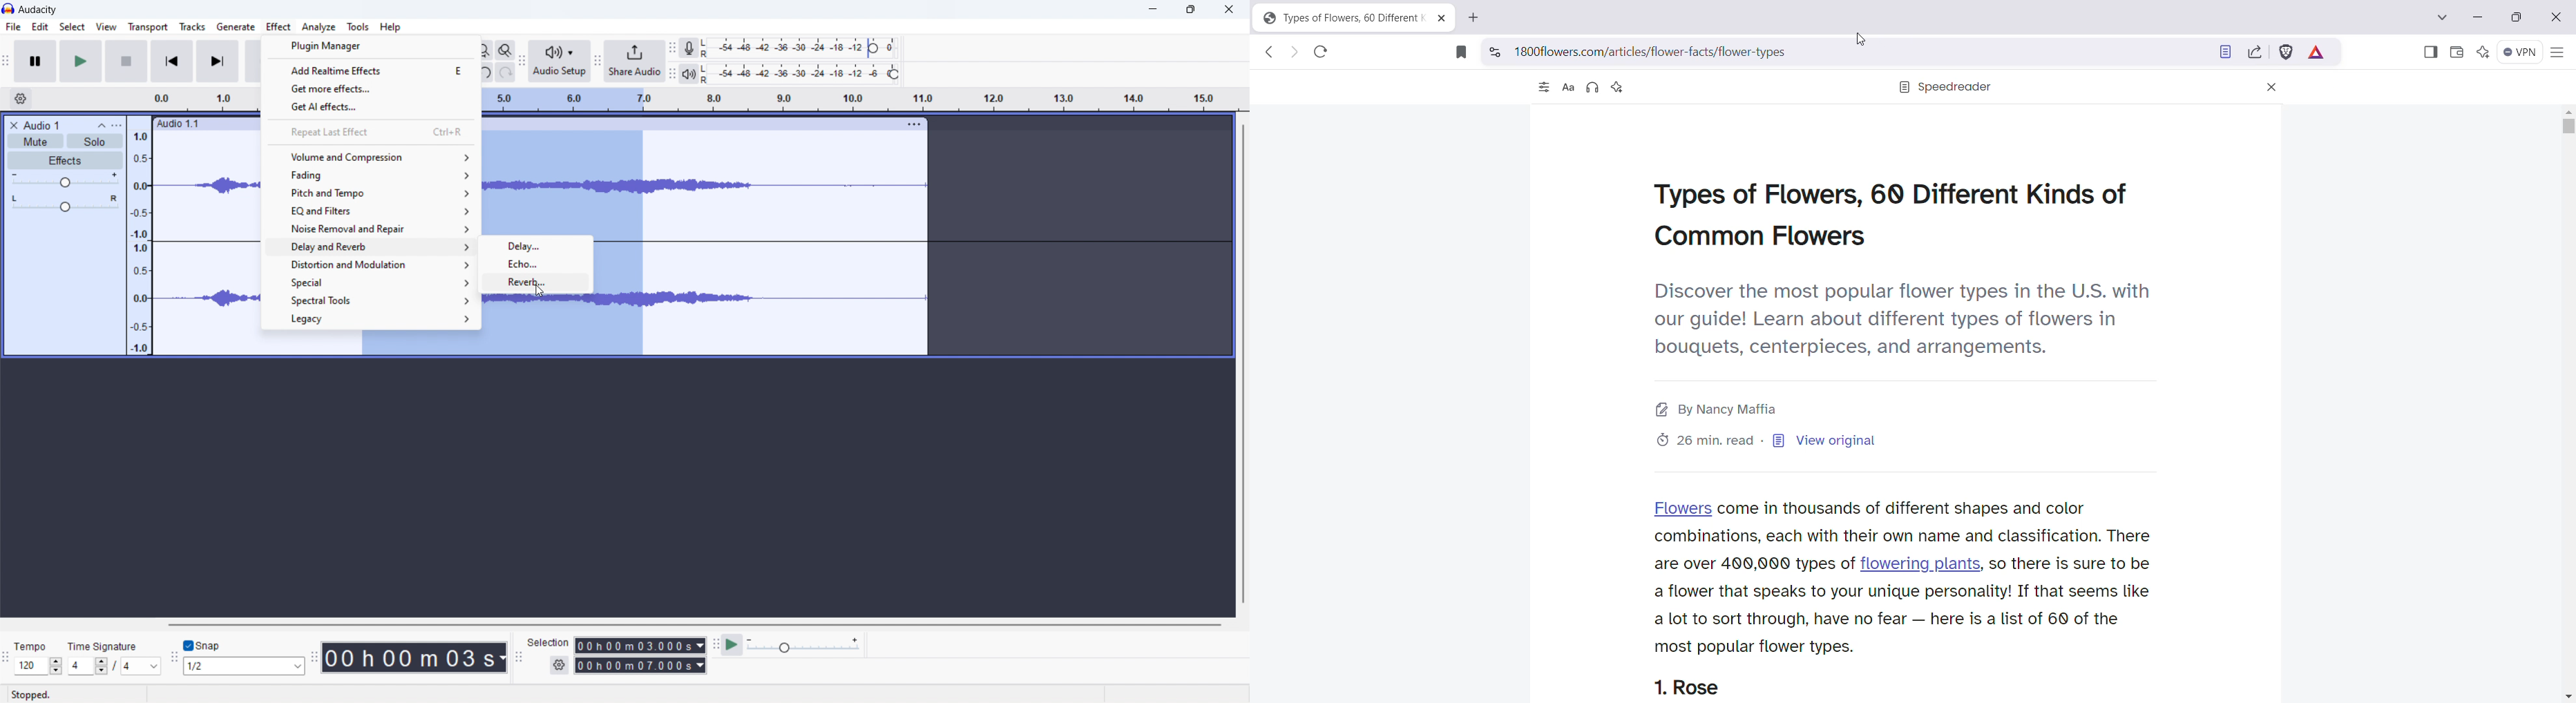 Image resolution: width=2576 pixels, height=728 pixels. I want to click on 4, so click(142, 667).